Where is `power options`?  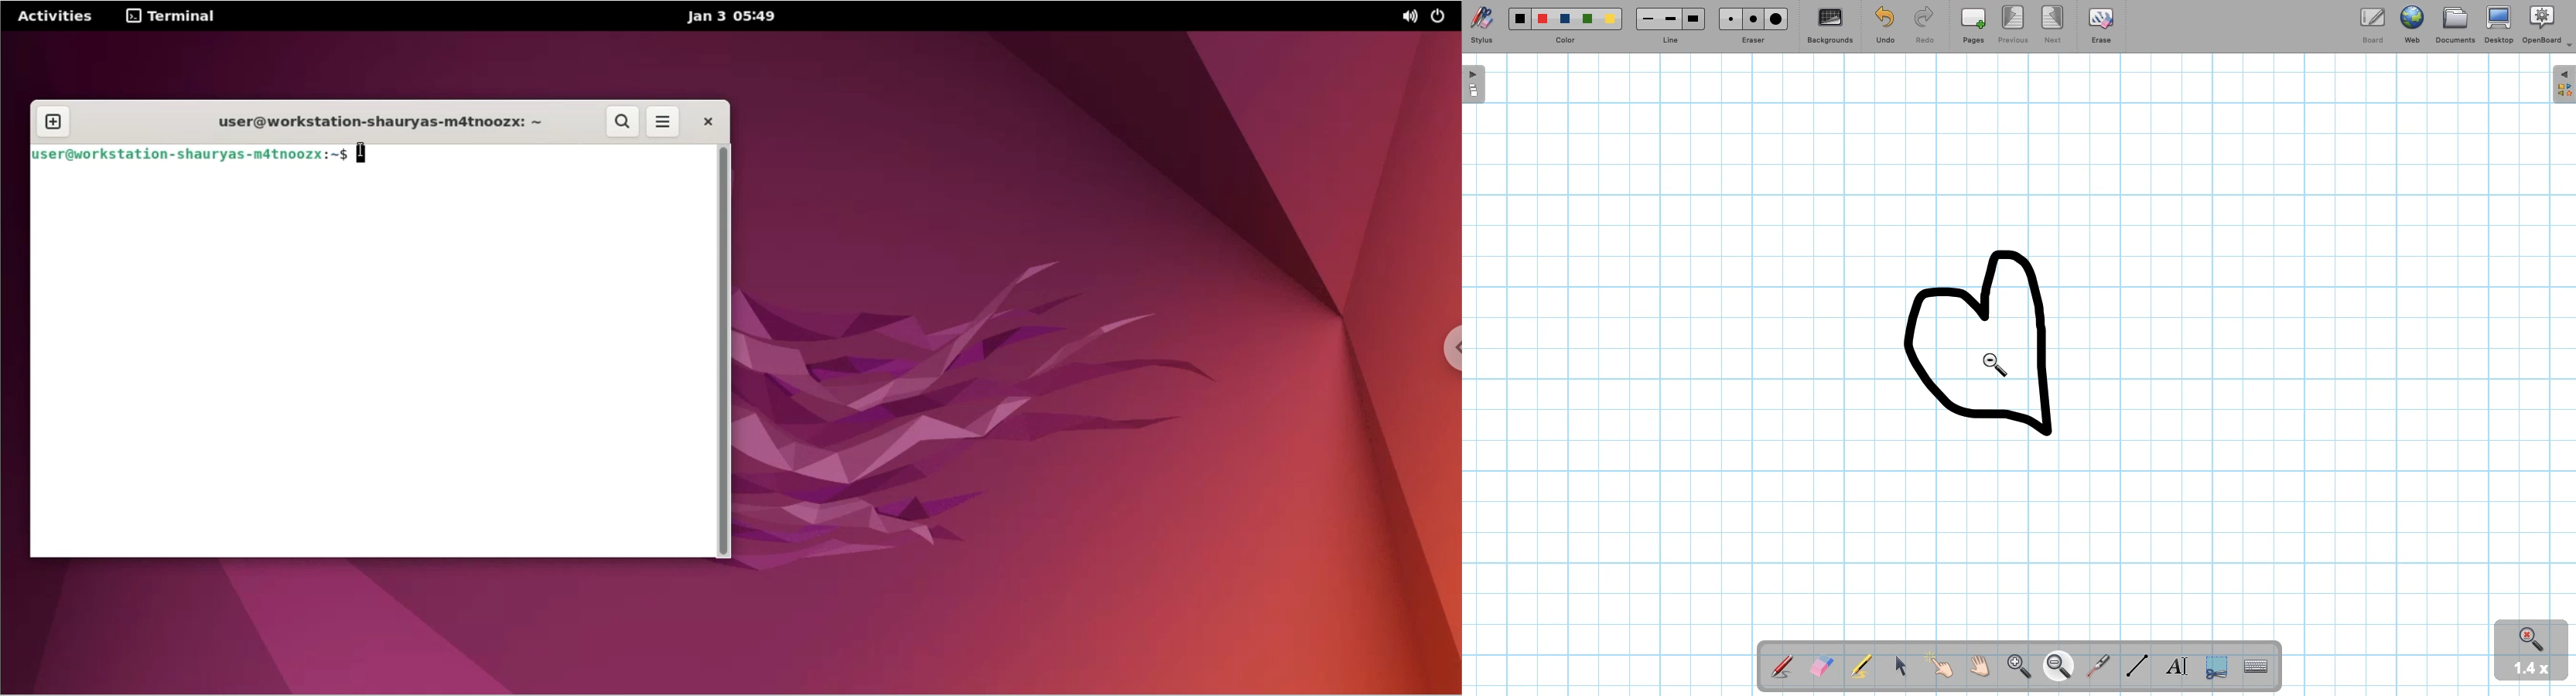
power options is located at coordinates (1442, 18).